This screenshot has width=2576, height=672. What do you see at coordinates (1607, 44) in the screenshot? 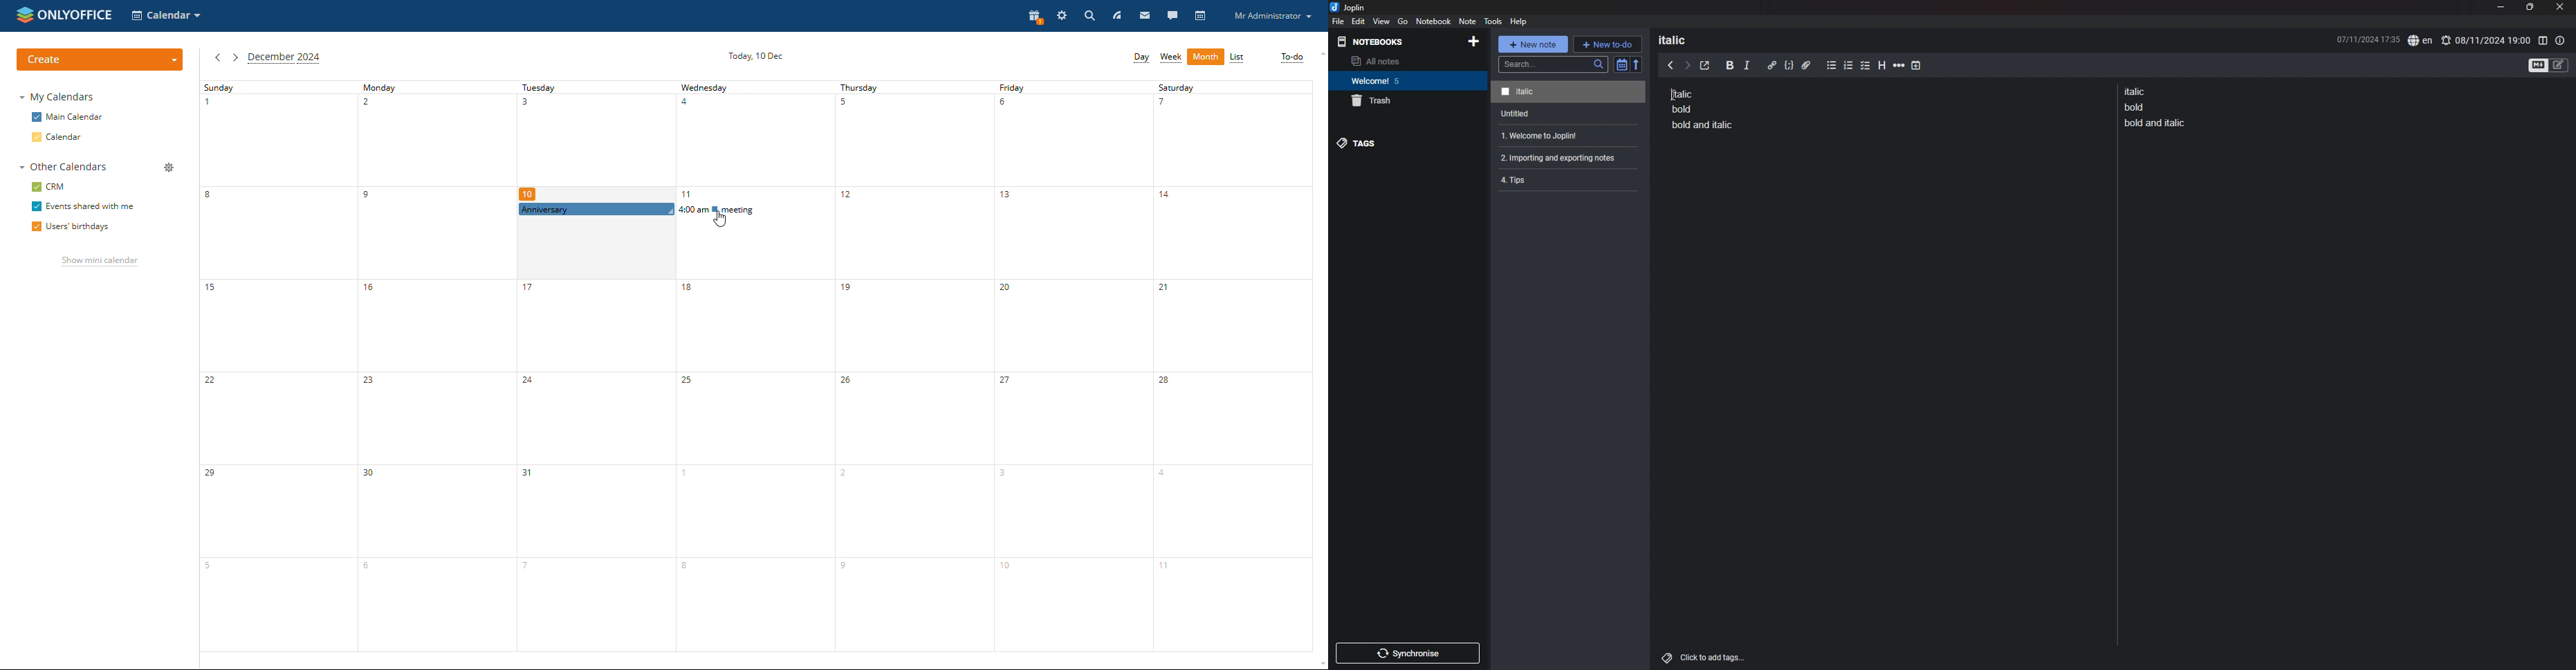
I see `new todo` at bounding box center [1607, 44].